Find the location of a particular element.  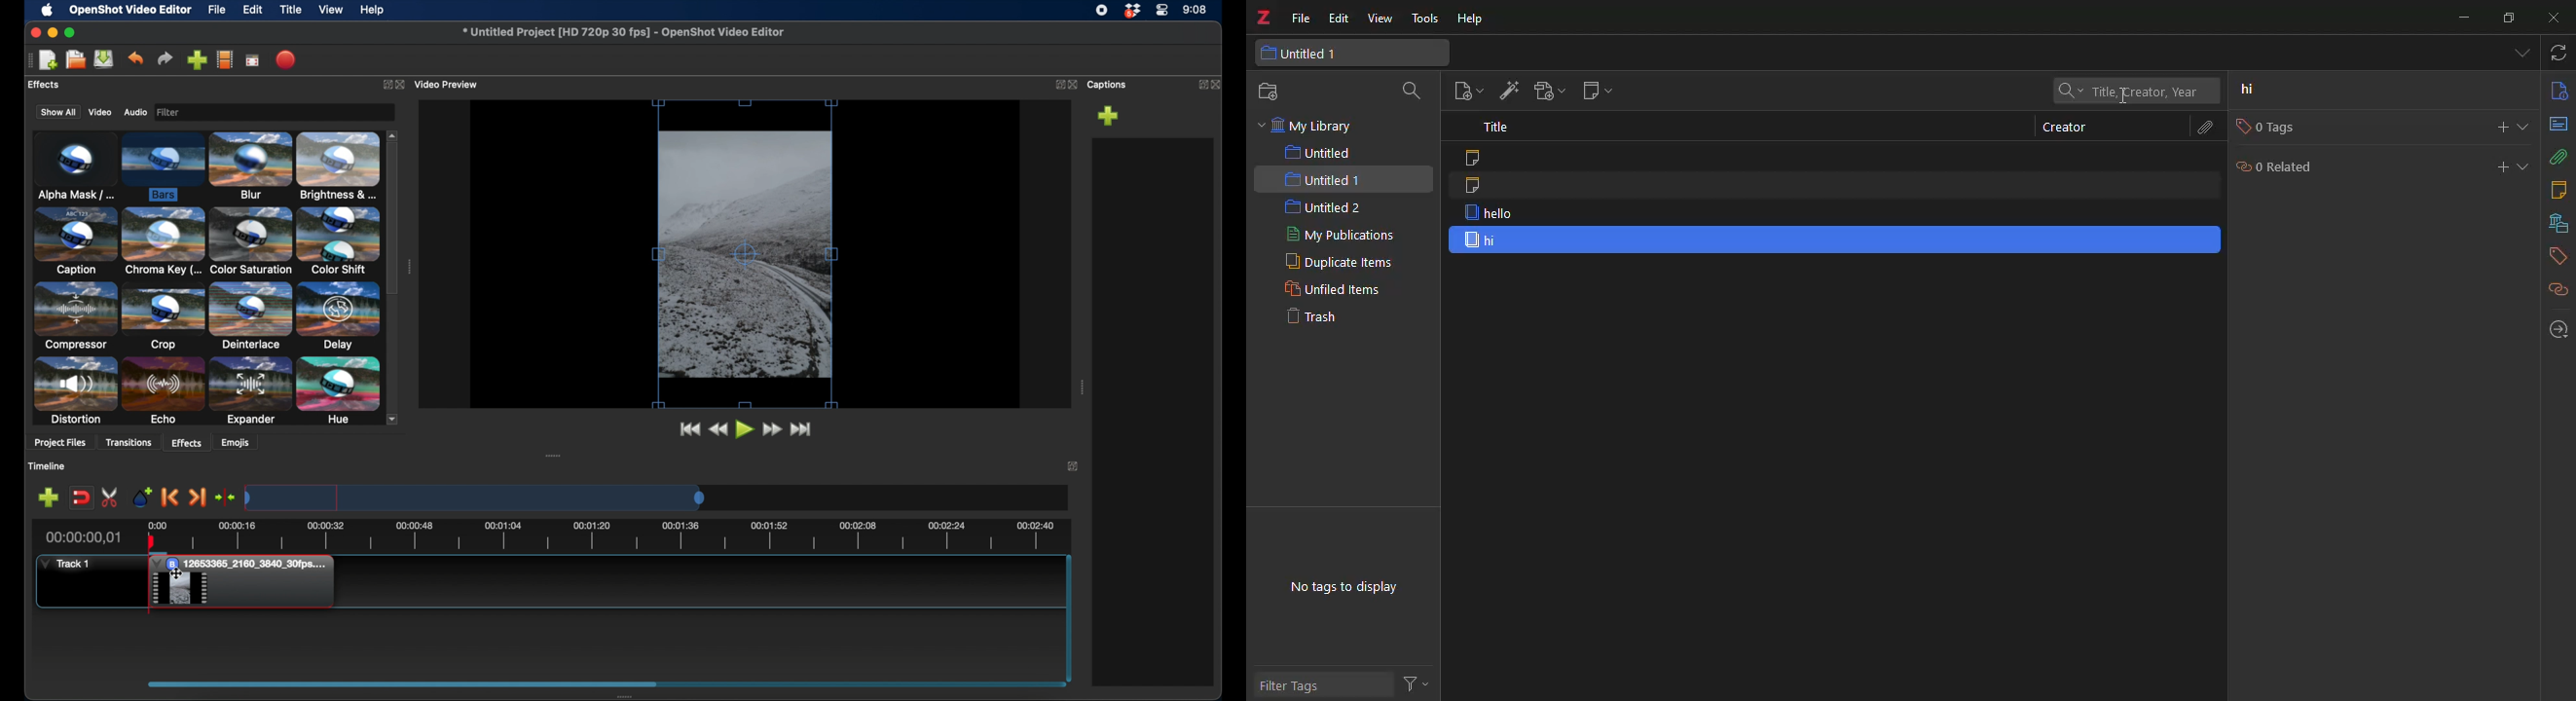

close is located at coordinates (34, 32).